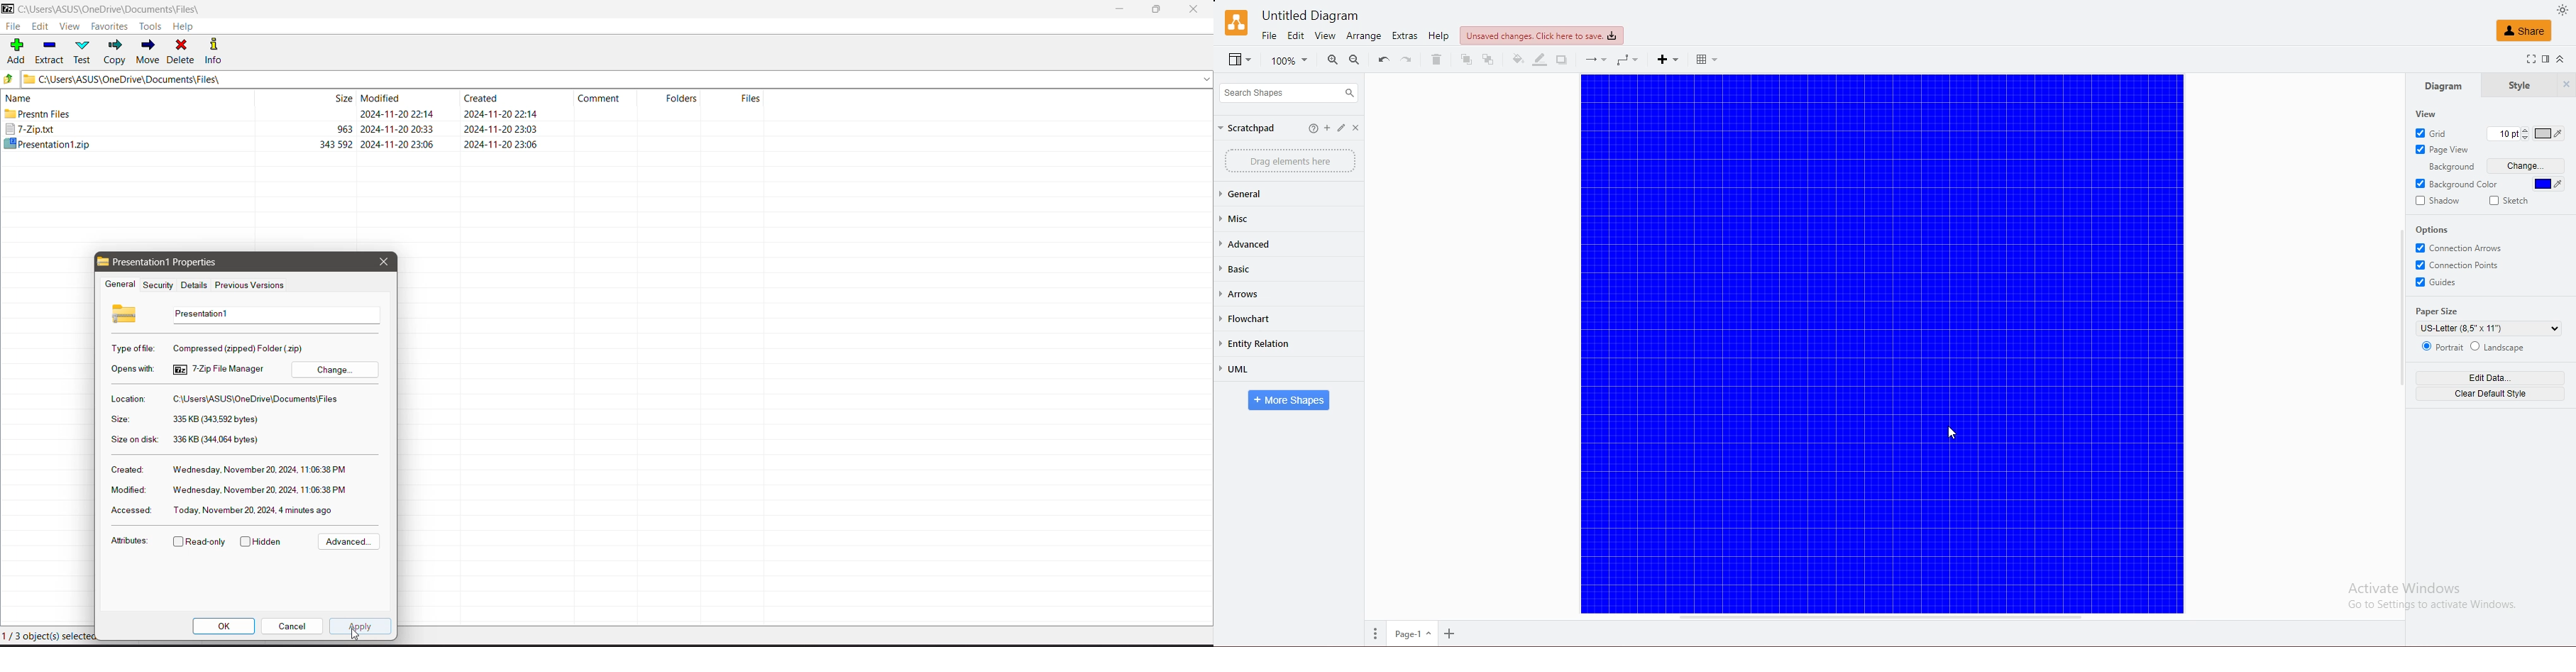  I want to click on dark mode, so click(2563, 10).